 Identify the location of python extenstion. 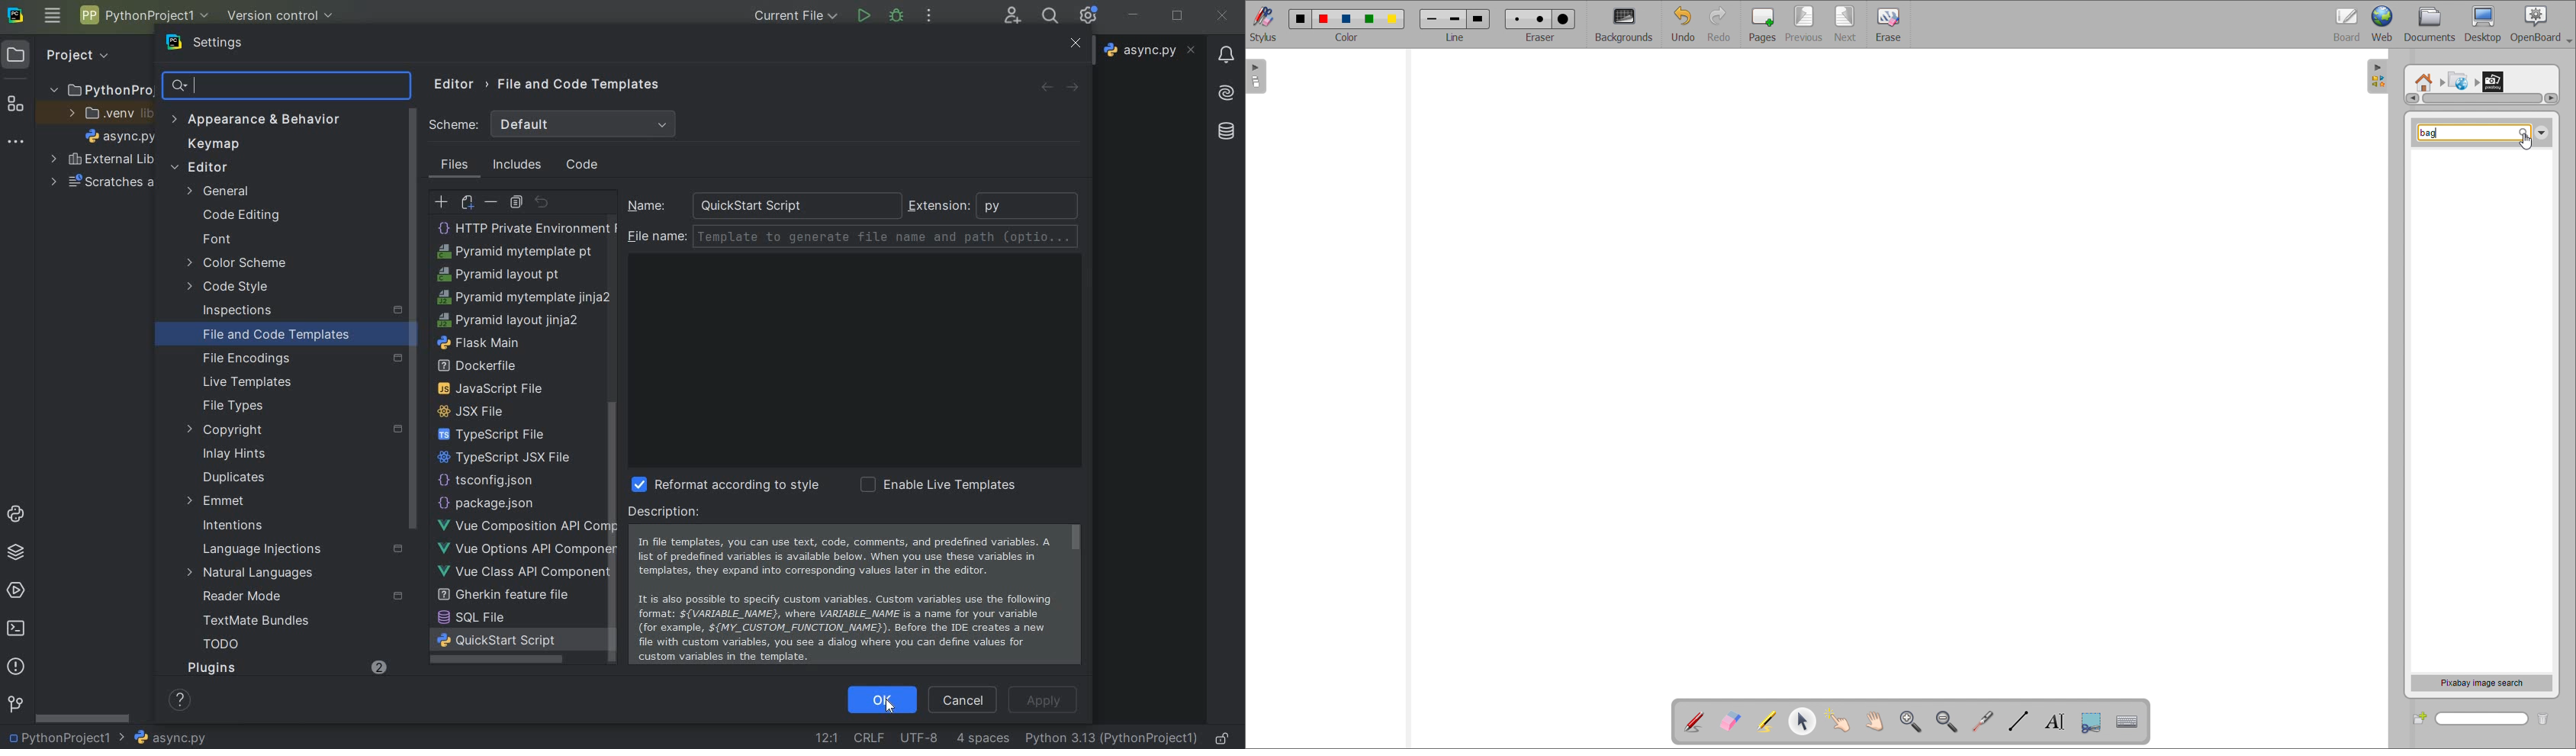
(1026, 205).